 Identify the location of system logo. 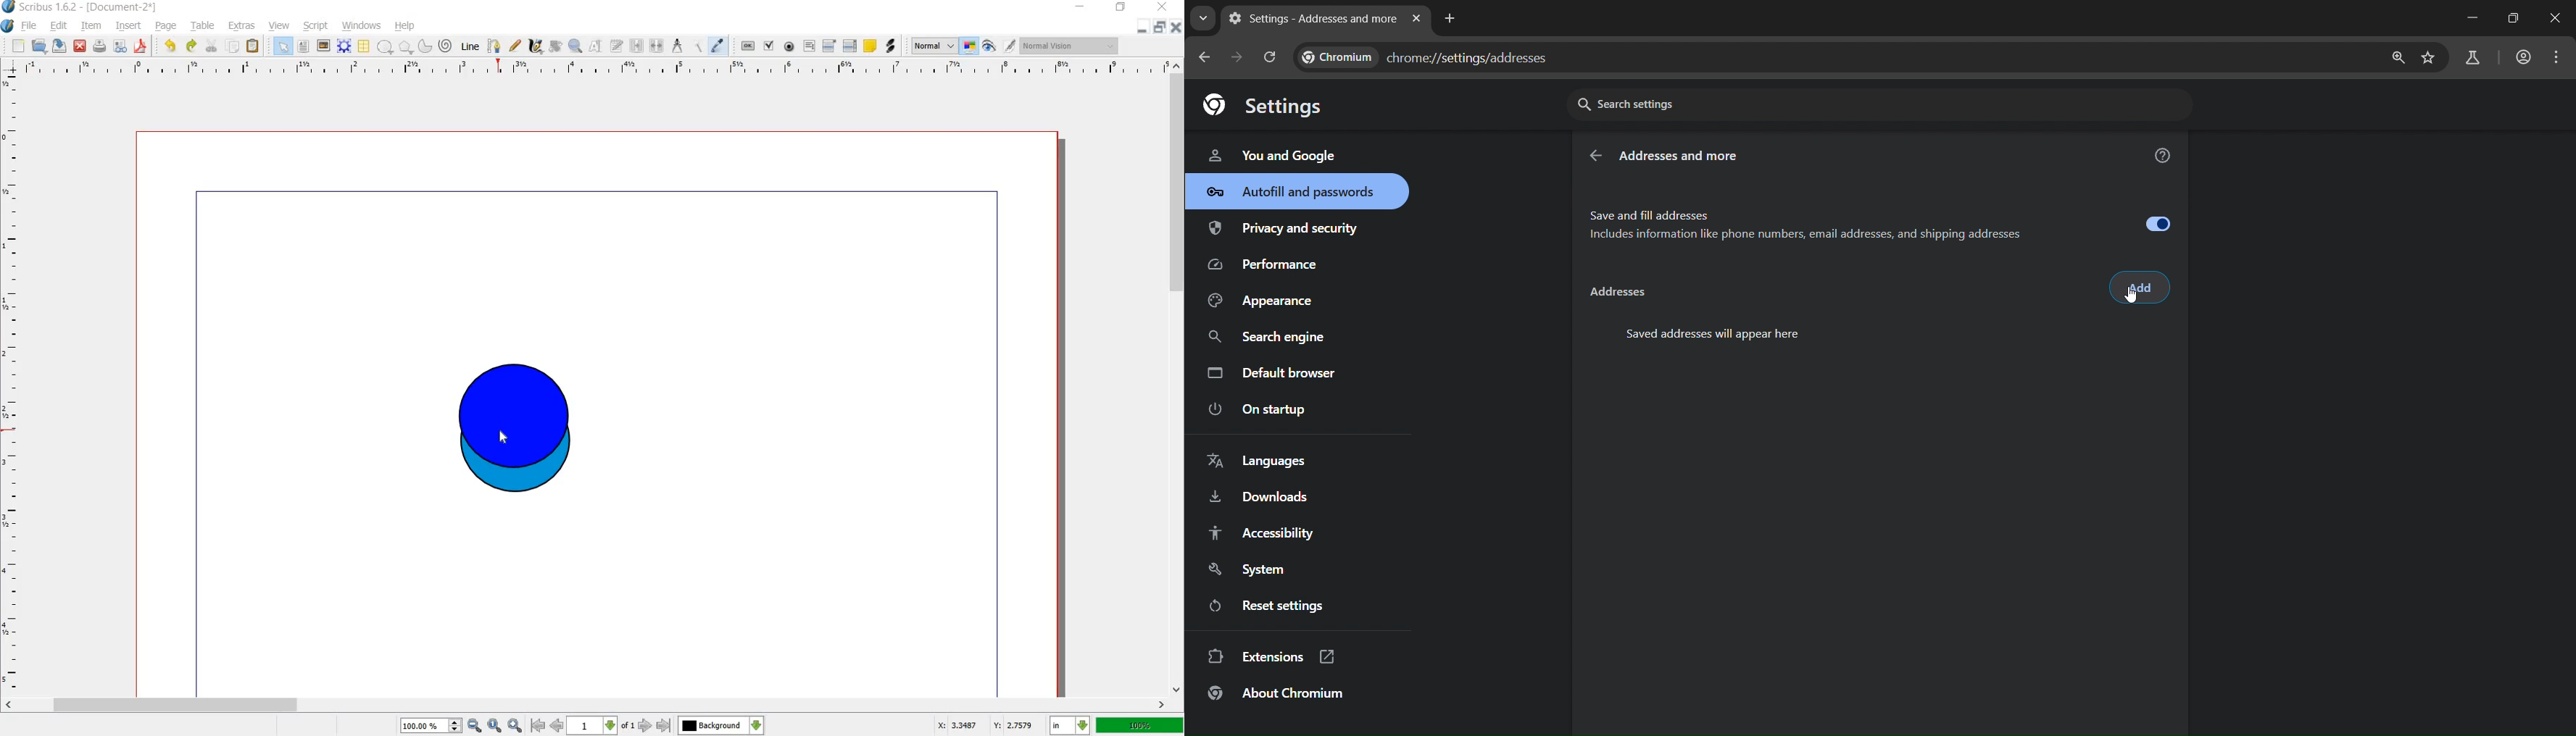
(7, 26).